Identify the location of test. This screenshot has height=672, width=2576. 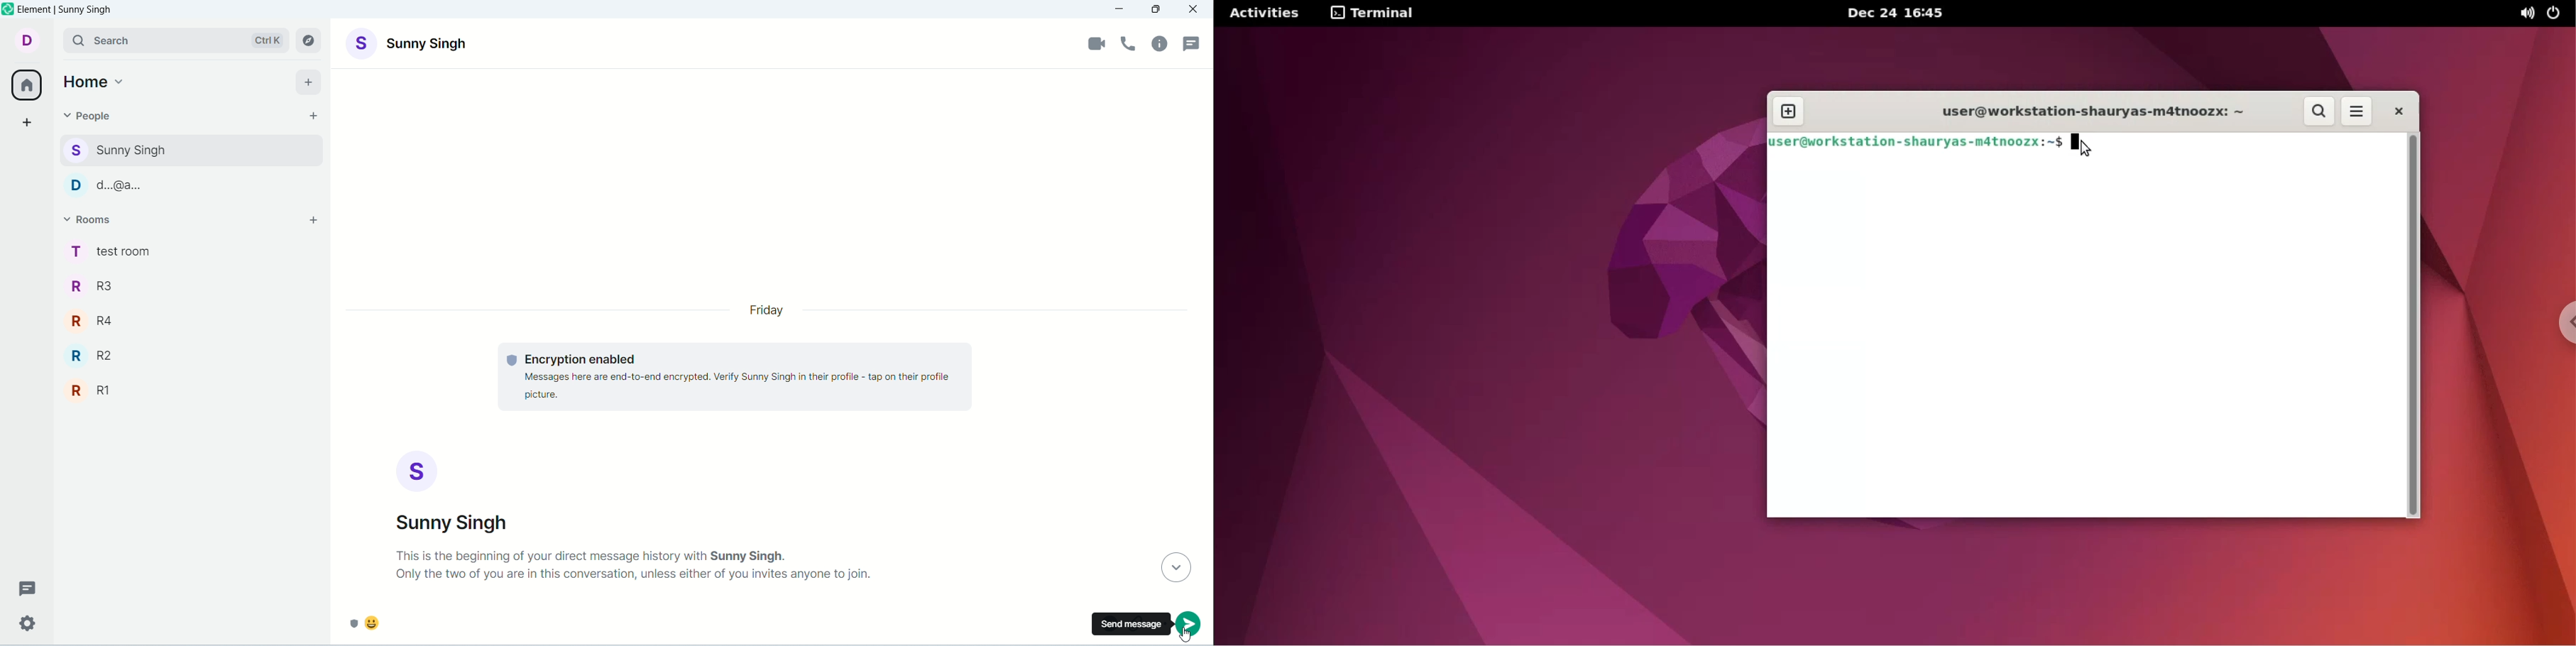
(734, 378).